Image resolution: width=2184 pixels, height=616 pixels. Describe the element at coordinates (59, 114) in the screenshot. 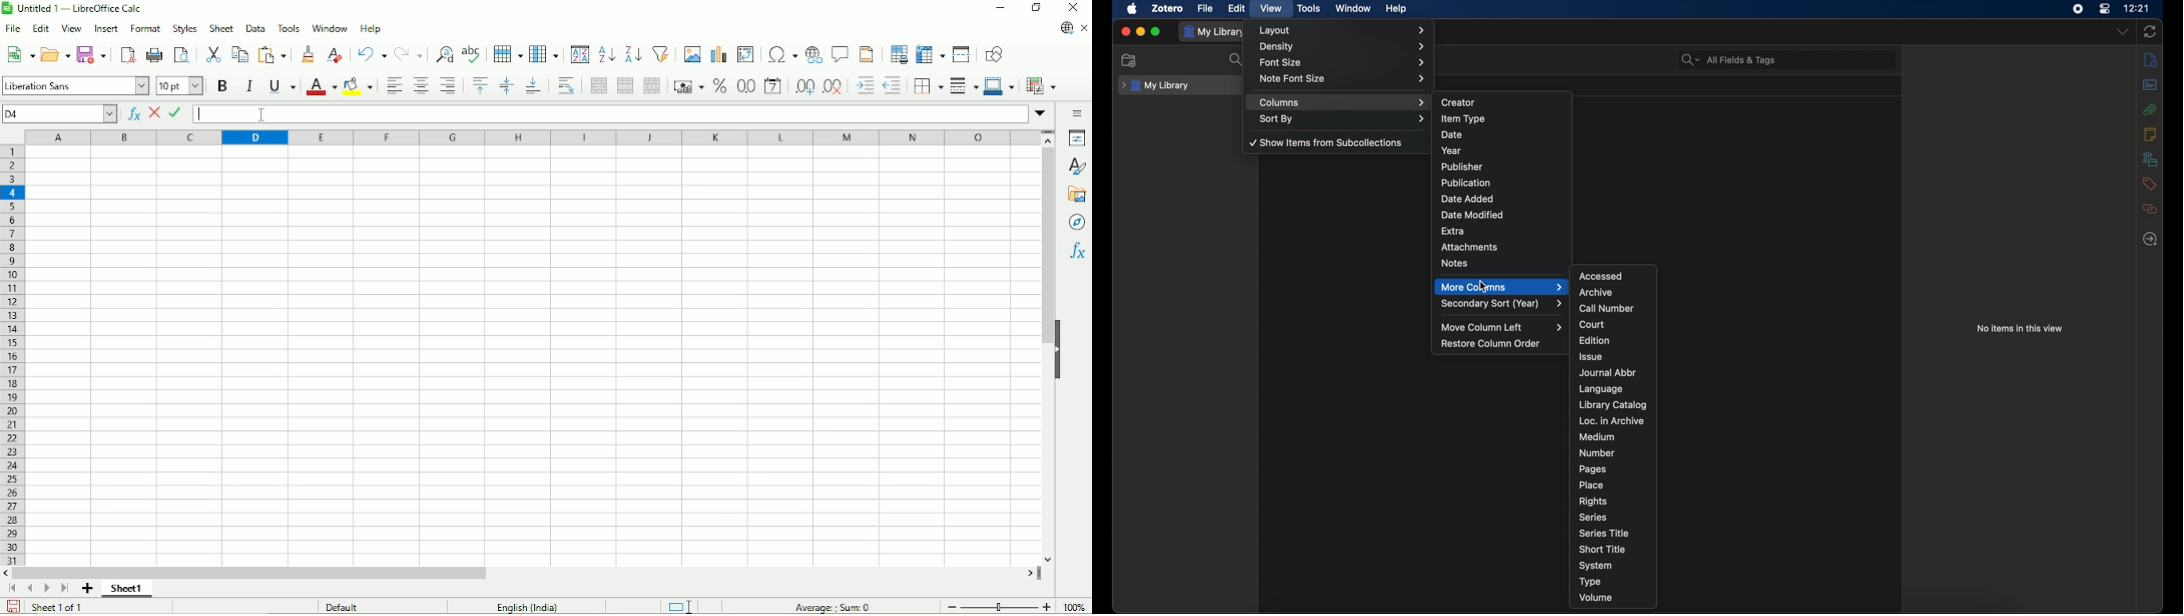

I see `Current cell` at that location.